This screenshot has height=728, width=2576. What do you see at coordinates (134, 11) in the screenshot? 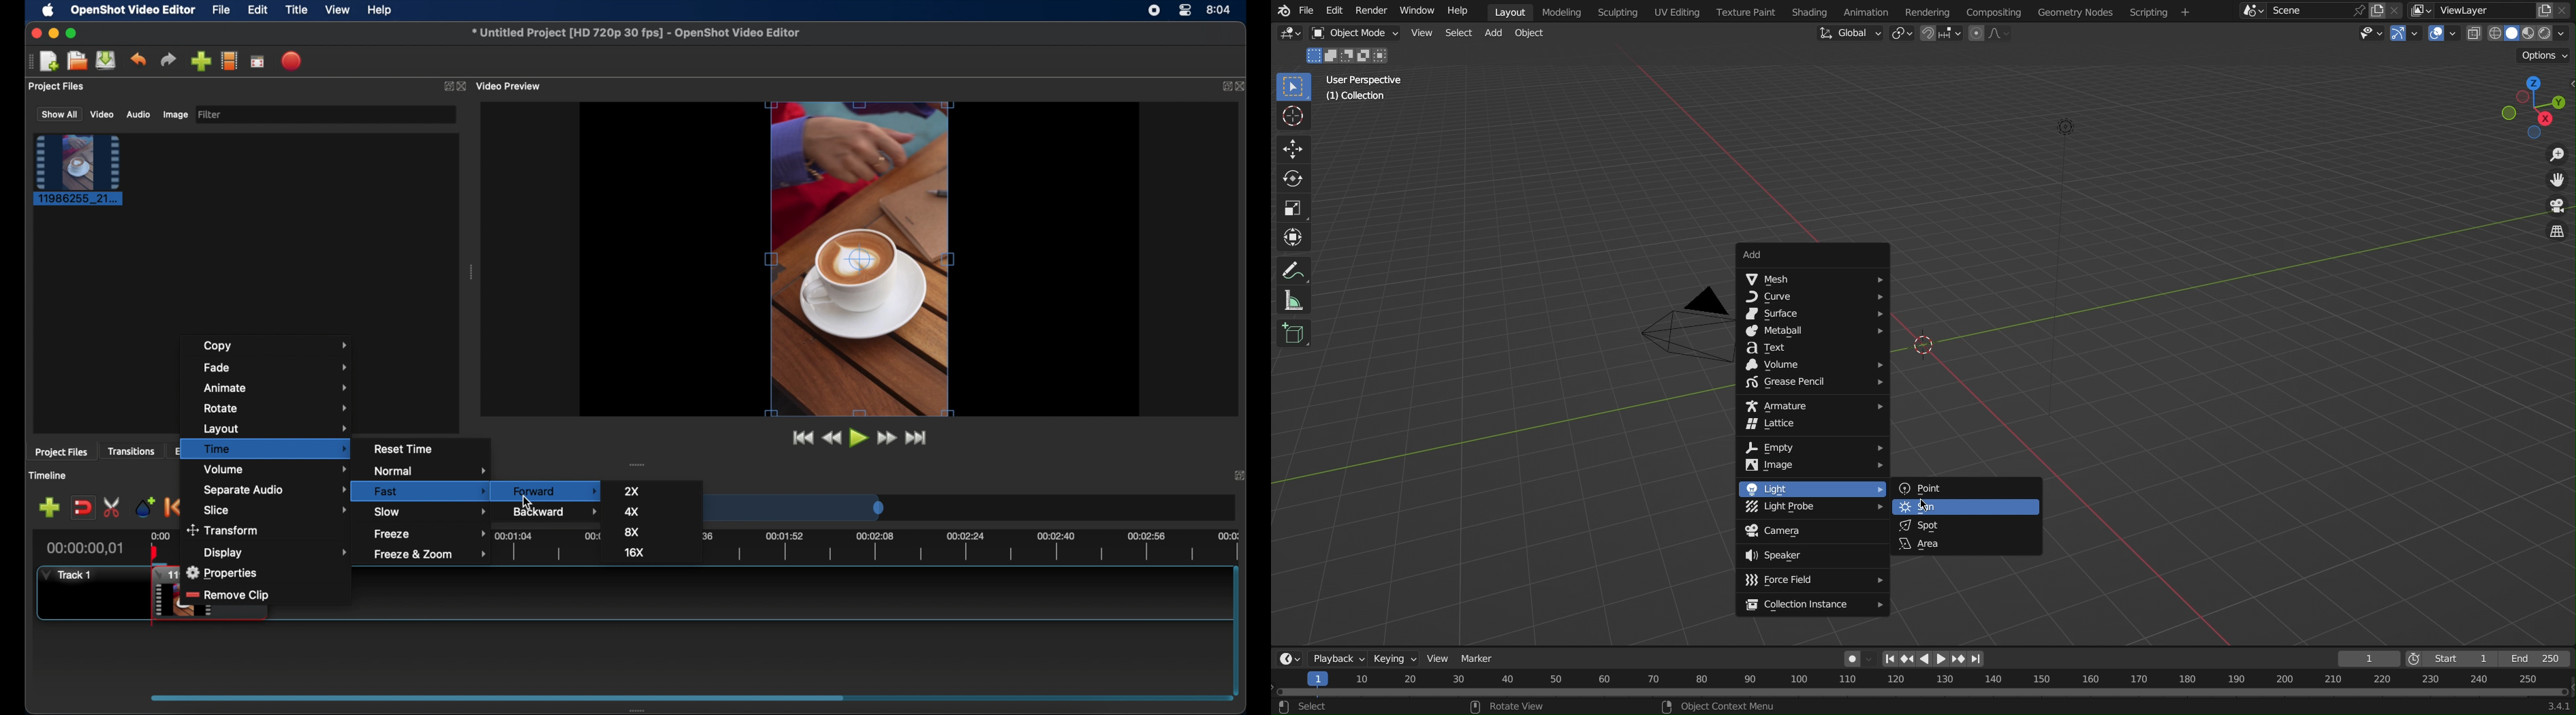
I see `openshot video editor` at bounding box center [134, 11].